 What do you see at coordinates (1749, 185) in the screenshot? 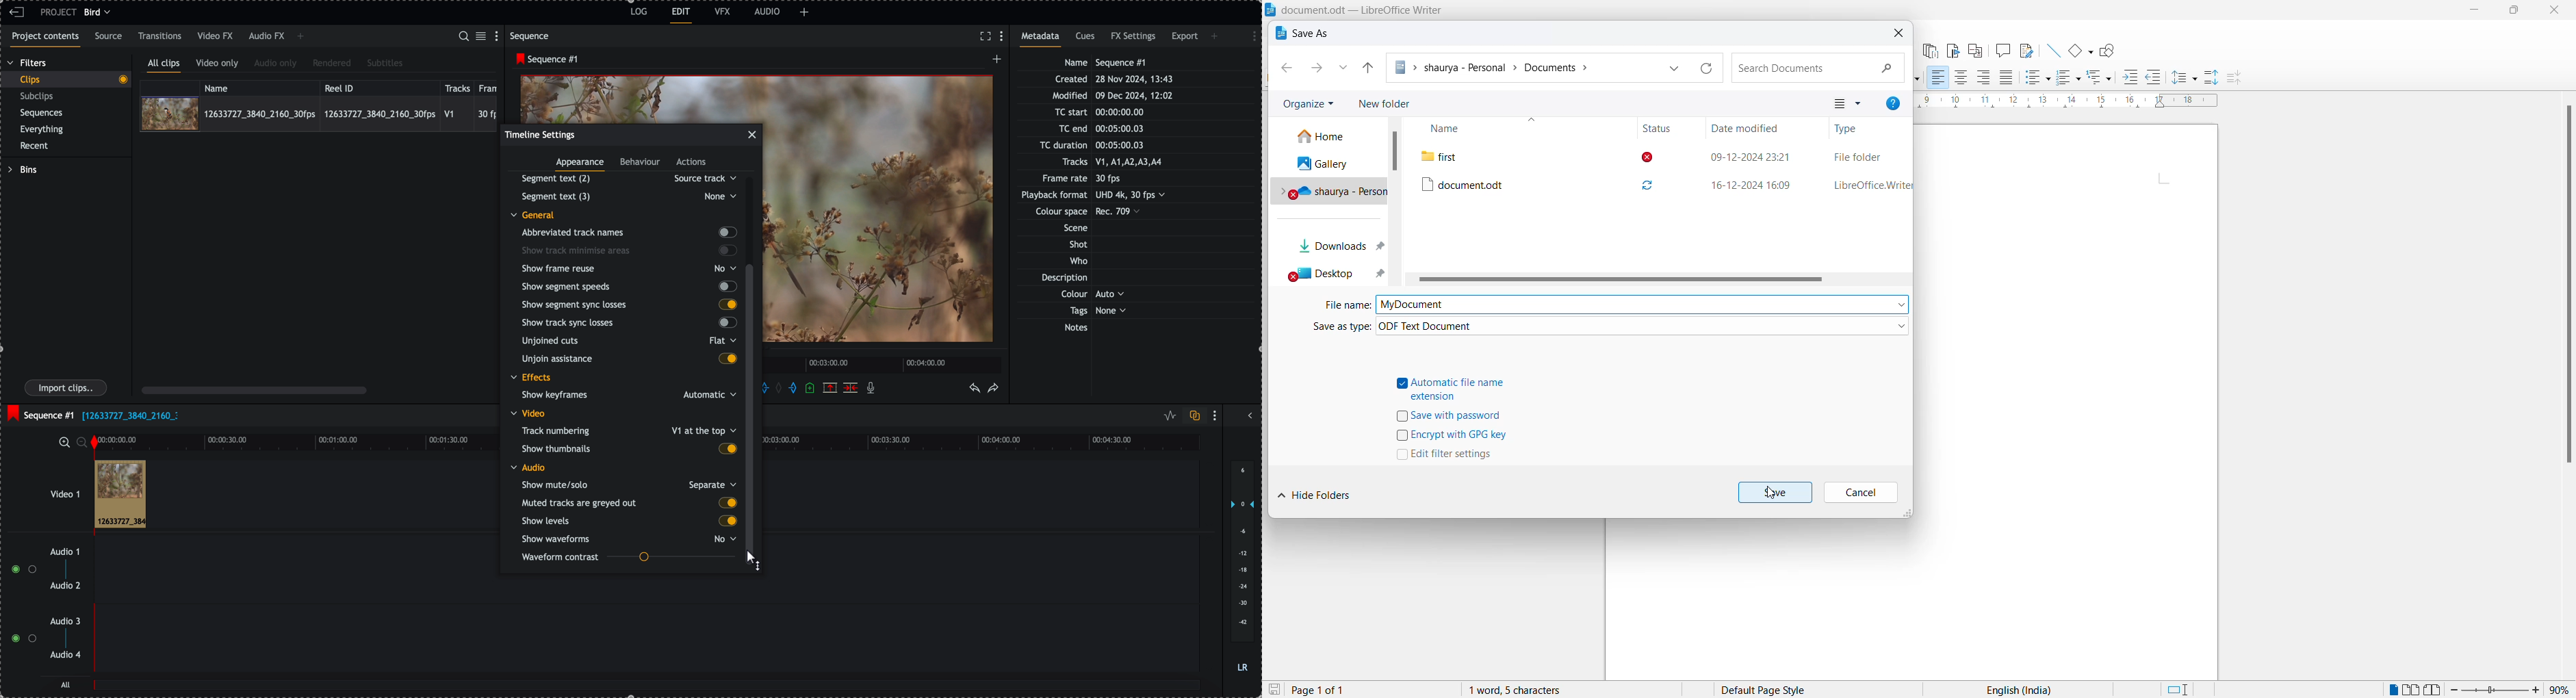
I see `16-12-2024 16:09` at bounding box center [1749, 185].